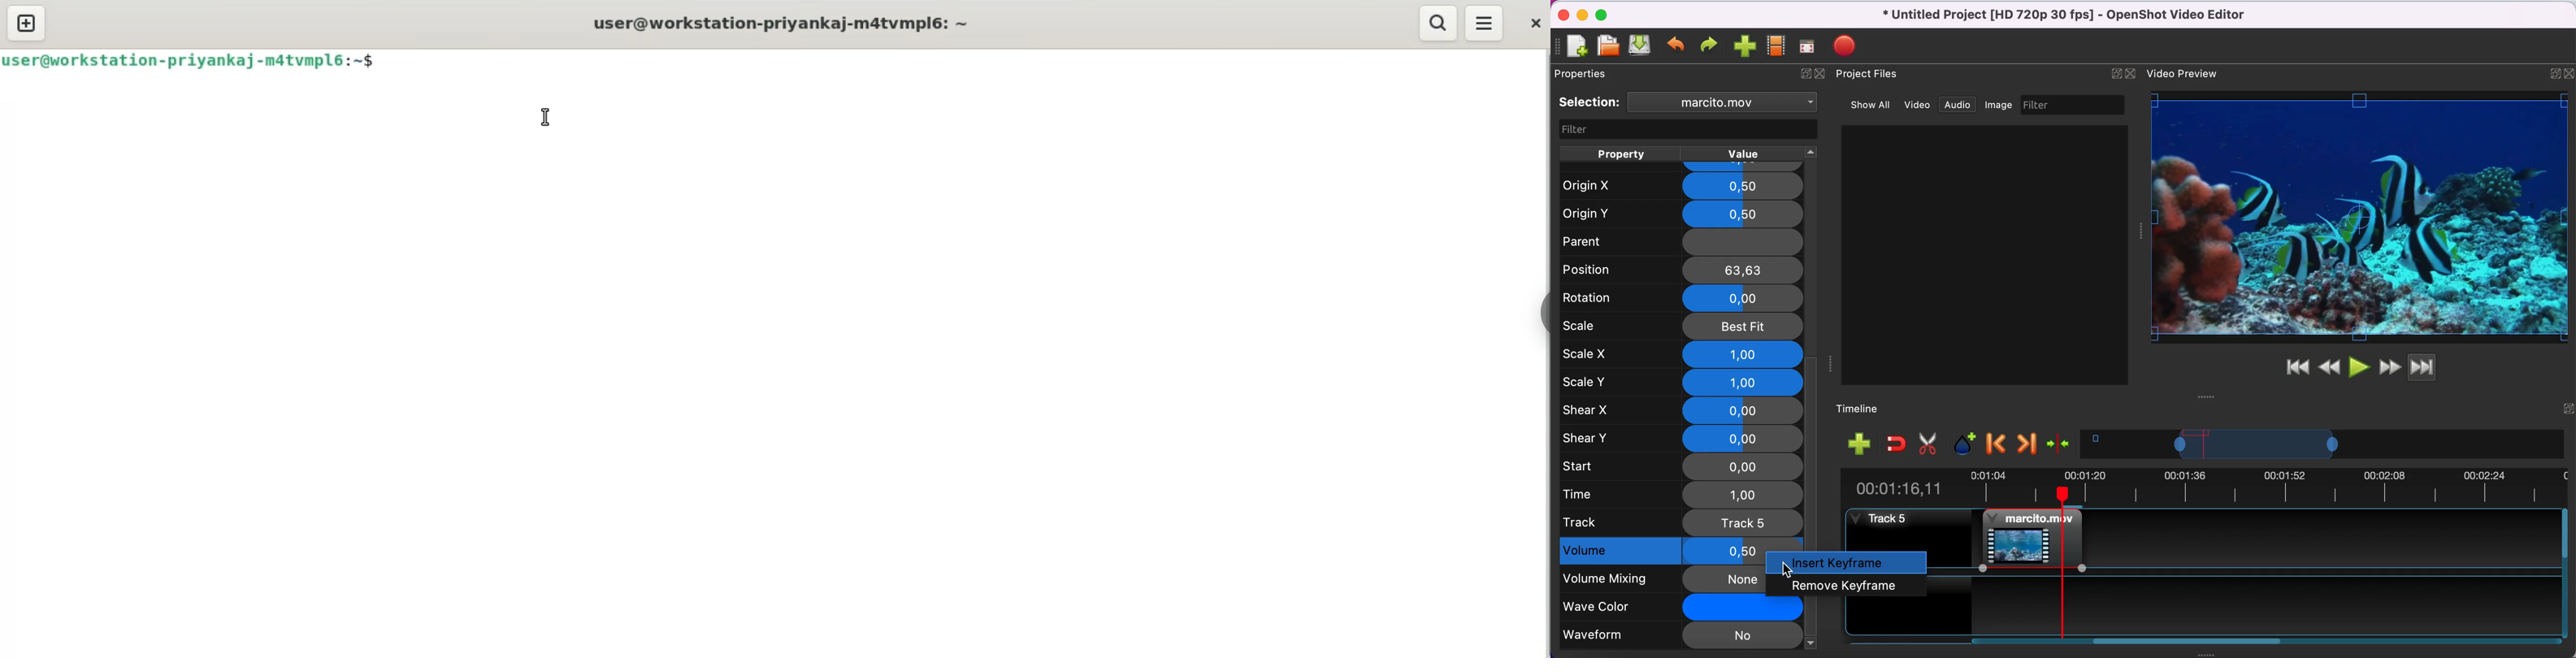 Image resolution: width=2576 pixels, height=672 pixels. Describe the element at coordinates (1542, 314) in the screenshot. I see `sidebar` at that location.